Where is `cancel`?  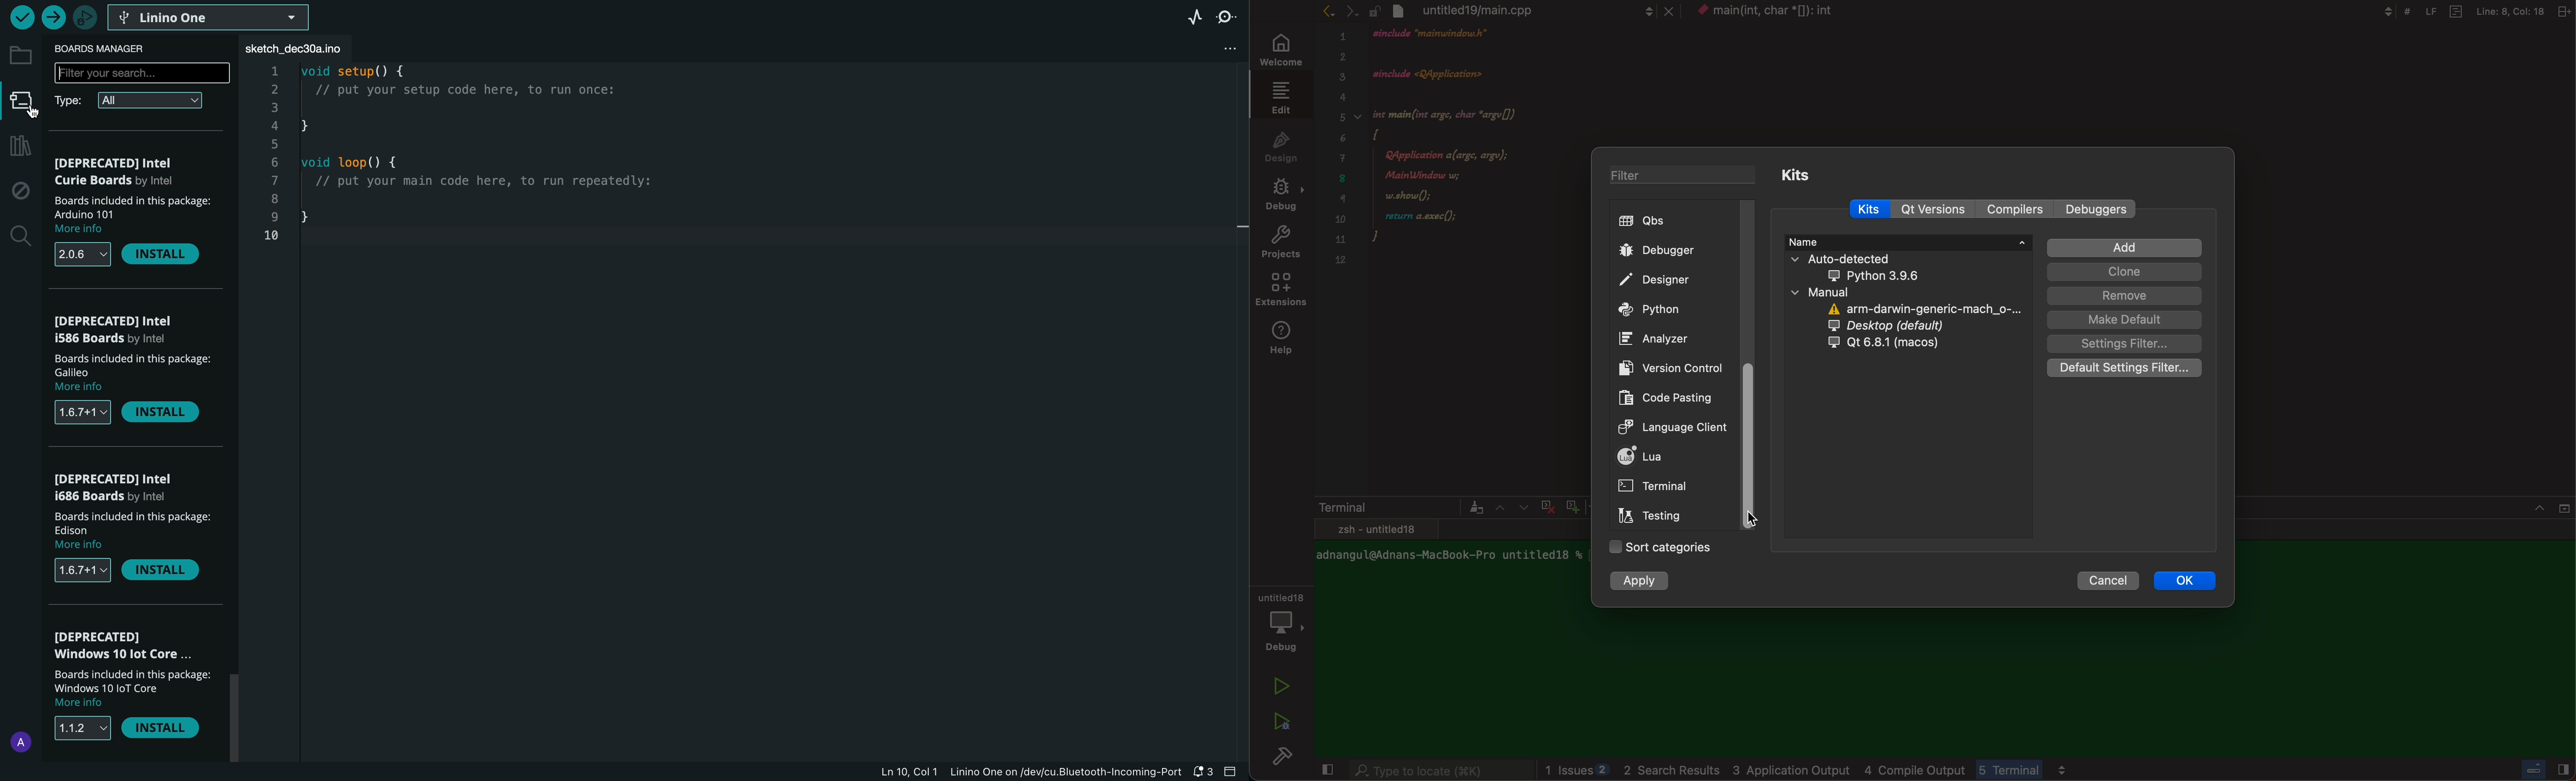 cancel is located at coordinates (2111, 581).